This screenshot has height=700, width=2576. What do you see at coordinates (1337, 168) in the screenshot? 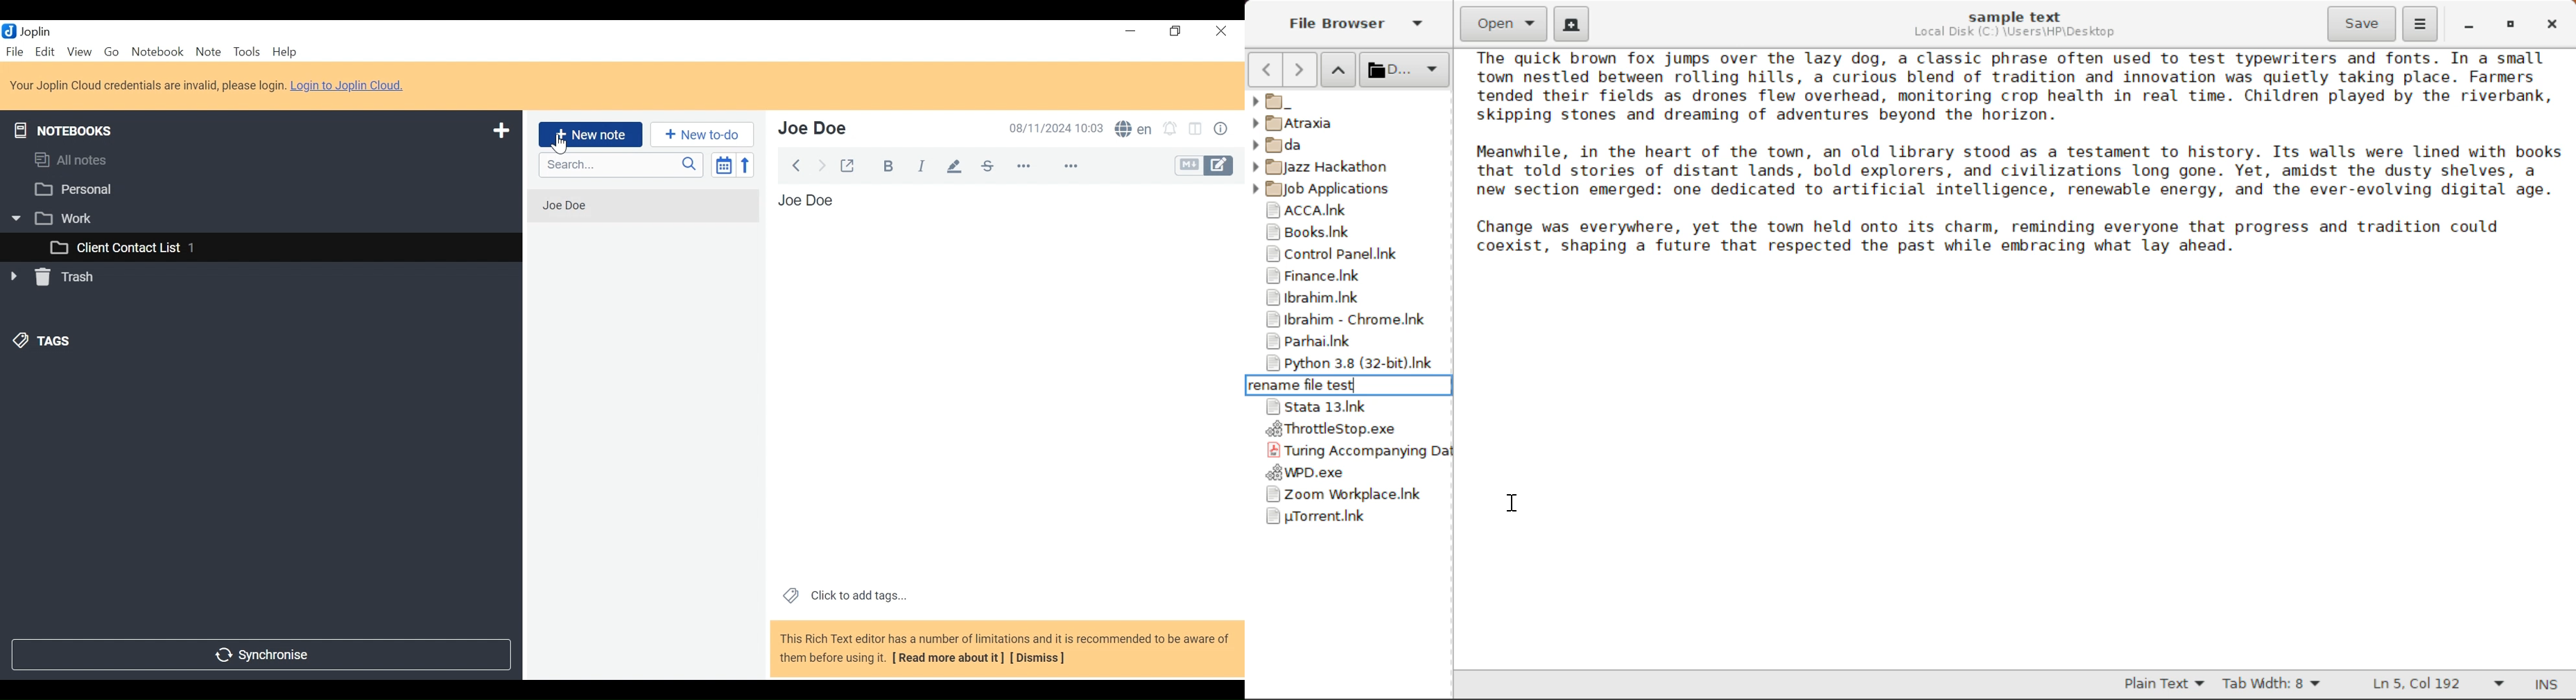
I see `Jazz Hackathon Folder` at bounding box center [1337, 168].